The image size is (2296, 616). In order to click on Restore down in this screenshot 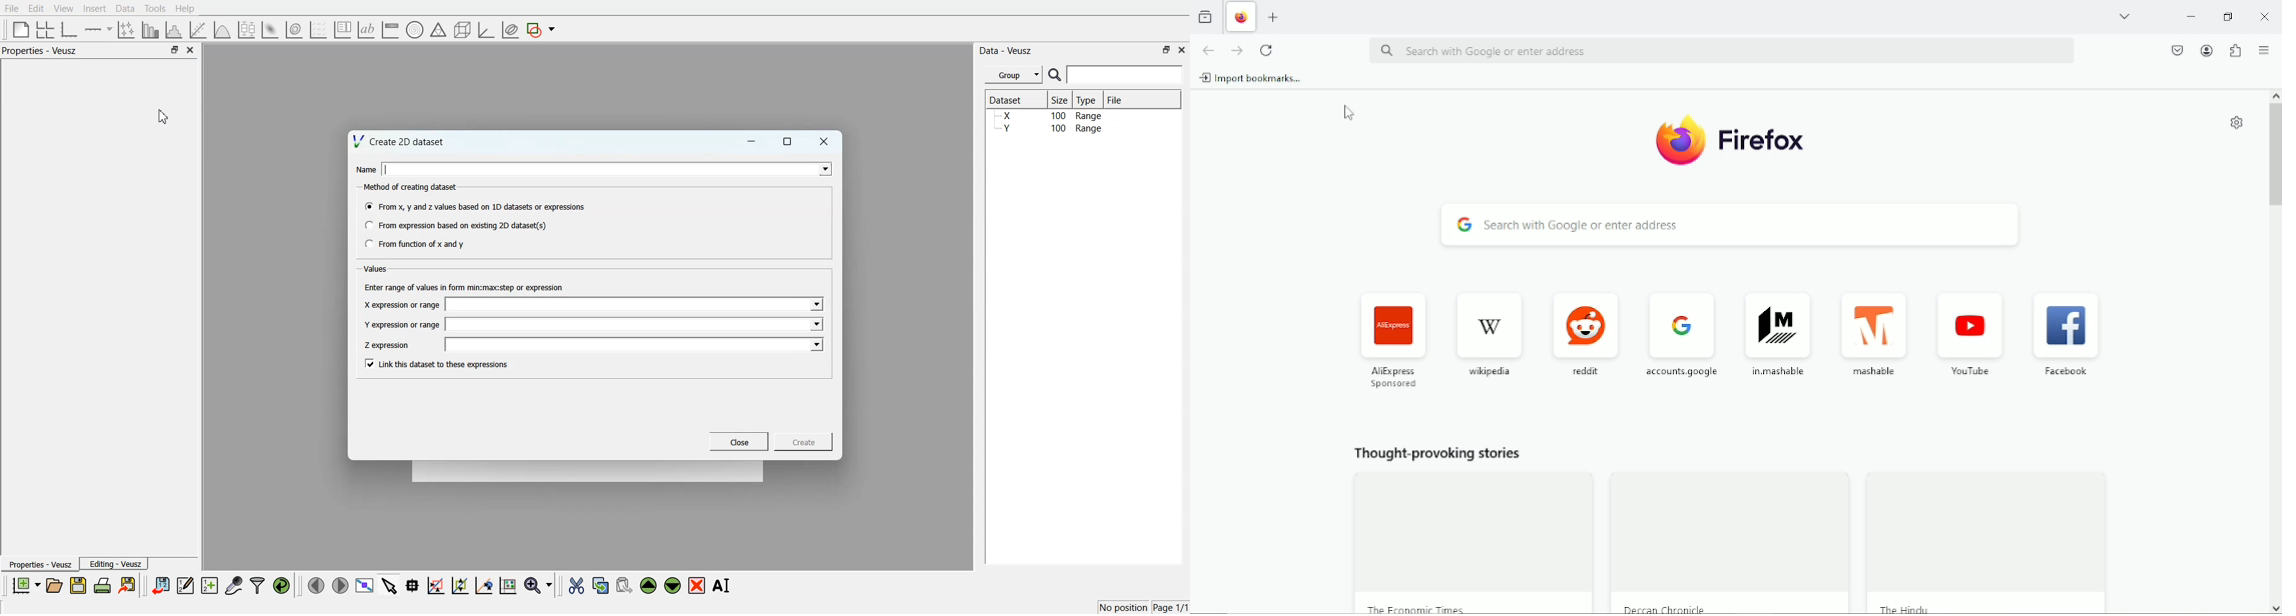, I will do `click(2229, 18)`.